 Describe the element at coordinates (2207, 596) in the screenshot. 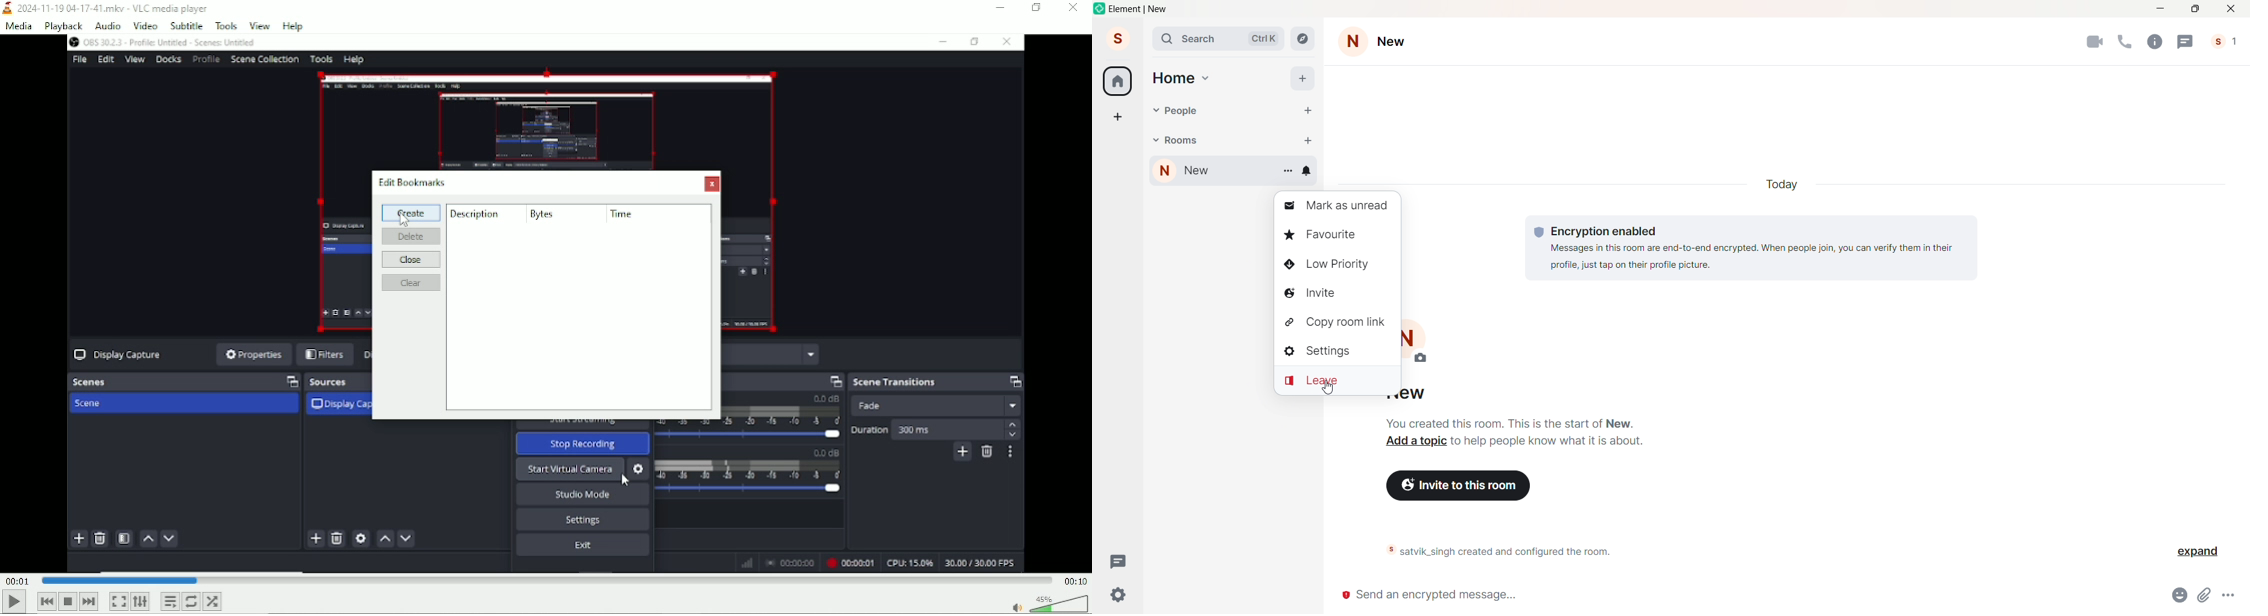

I see `attachments` at that location.